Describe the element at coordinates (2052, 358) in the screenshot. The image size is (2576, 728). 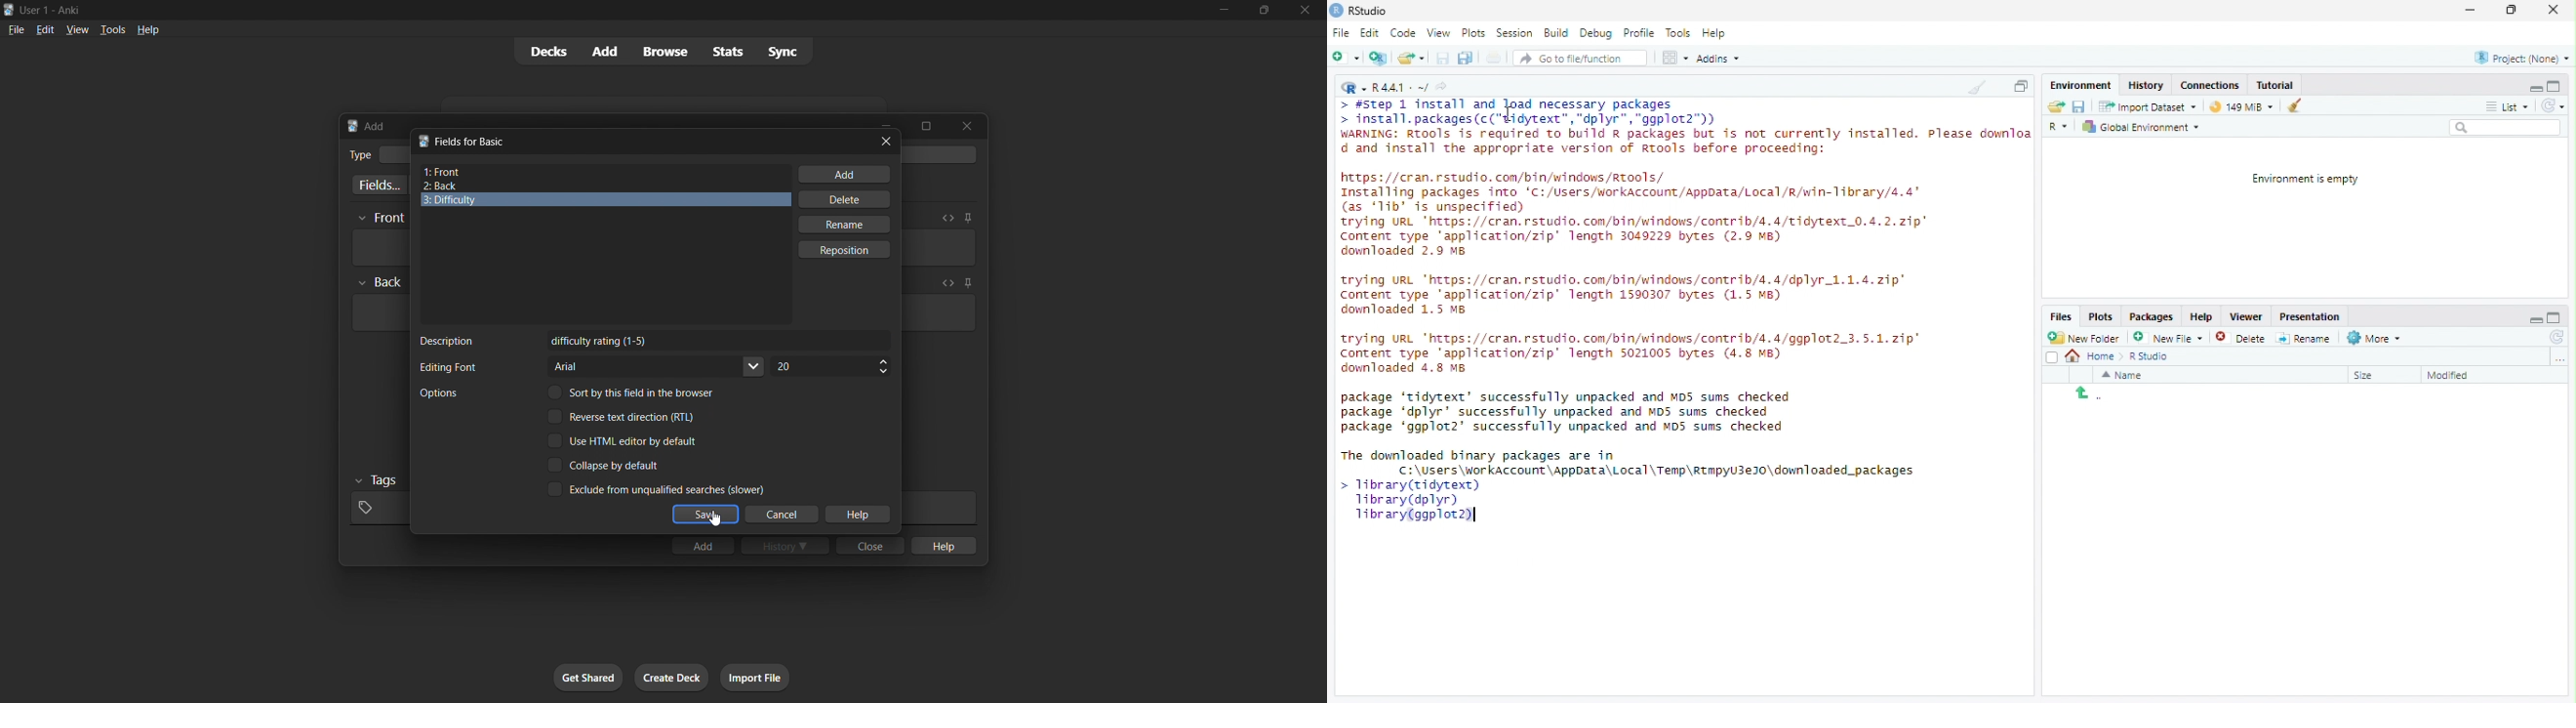
I see `Checkbox` at that location.